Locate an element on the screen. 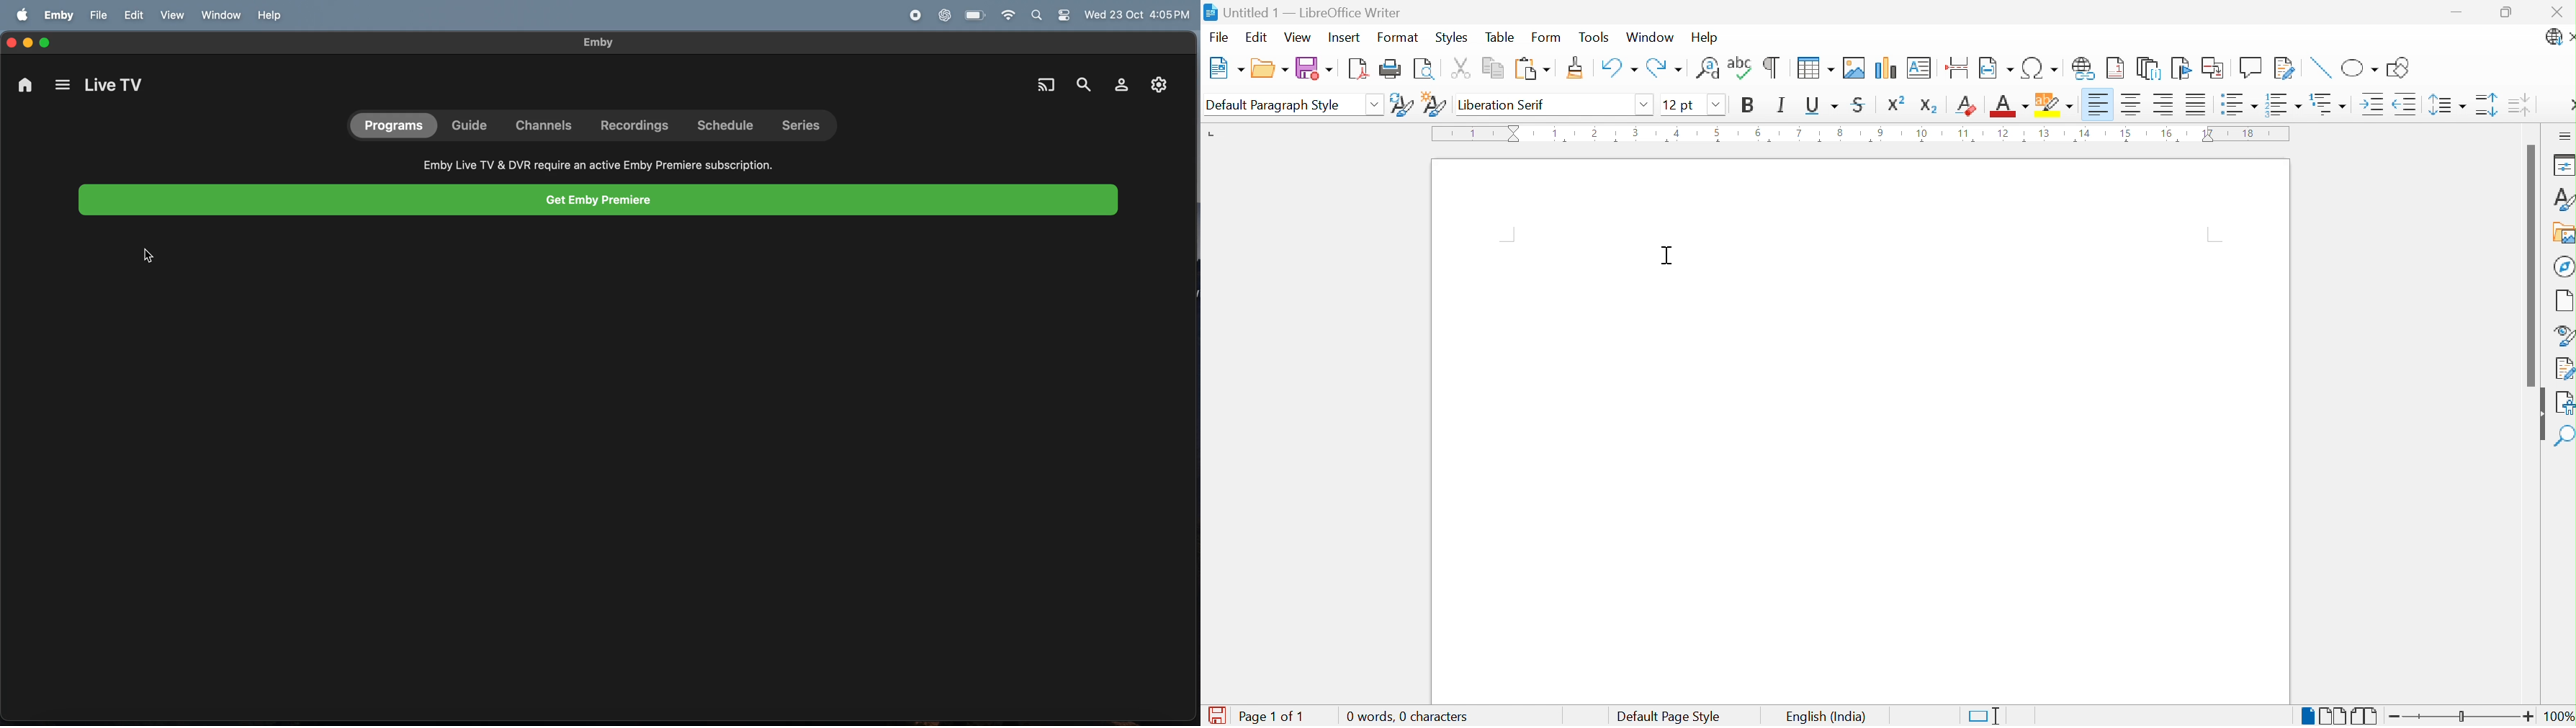  Decrease Indent is located at coordinates (2406, 104).